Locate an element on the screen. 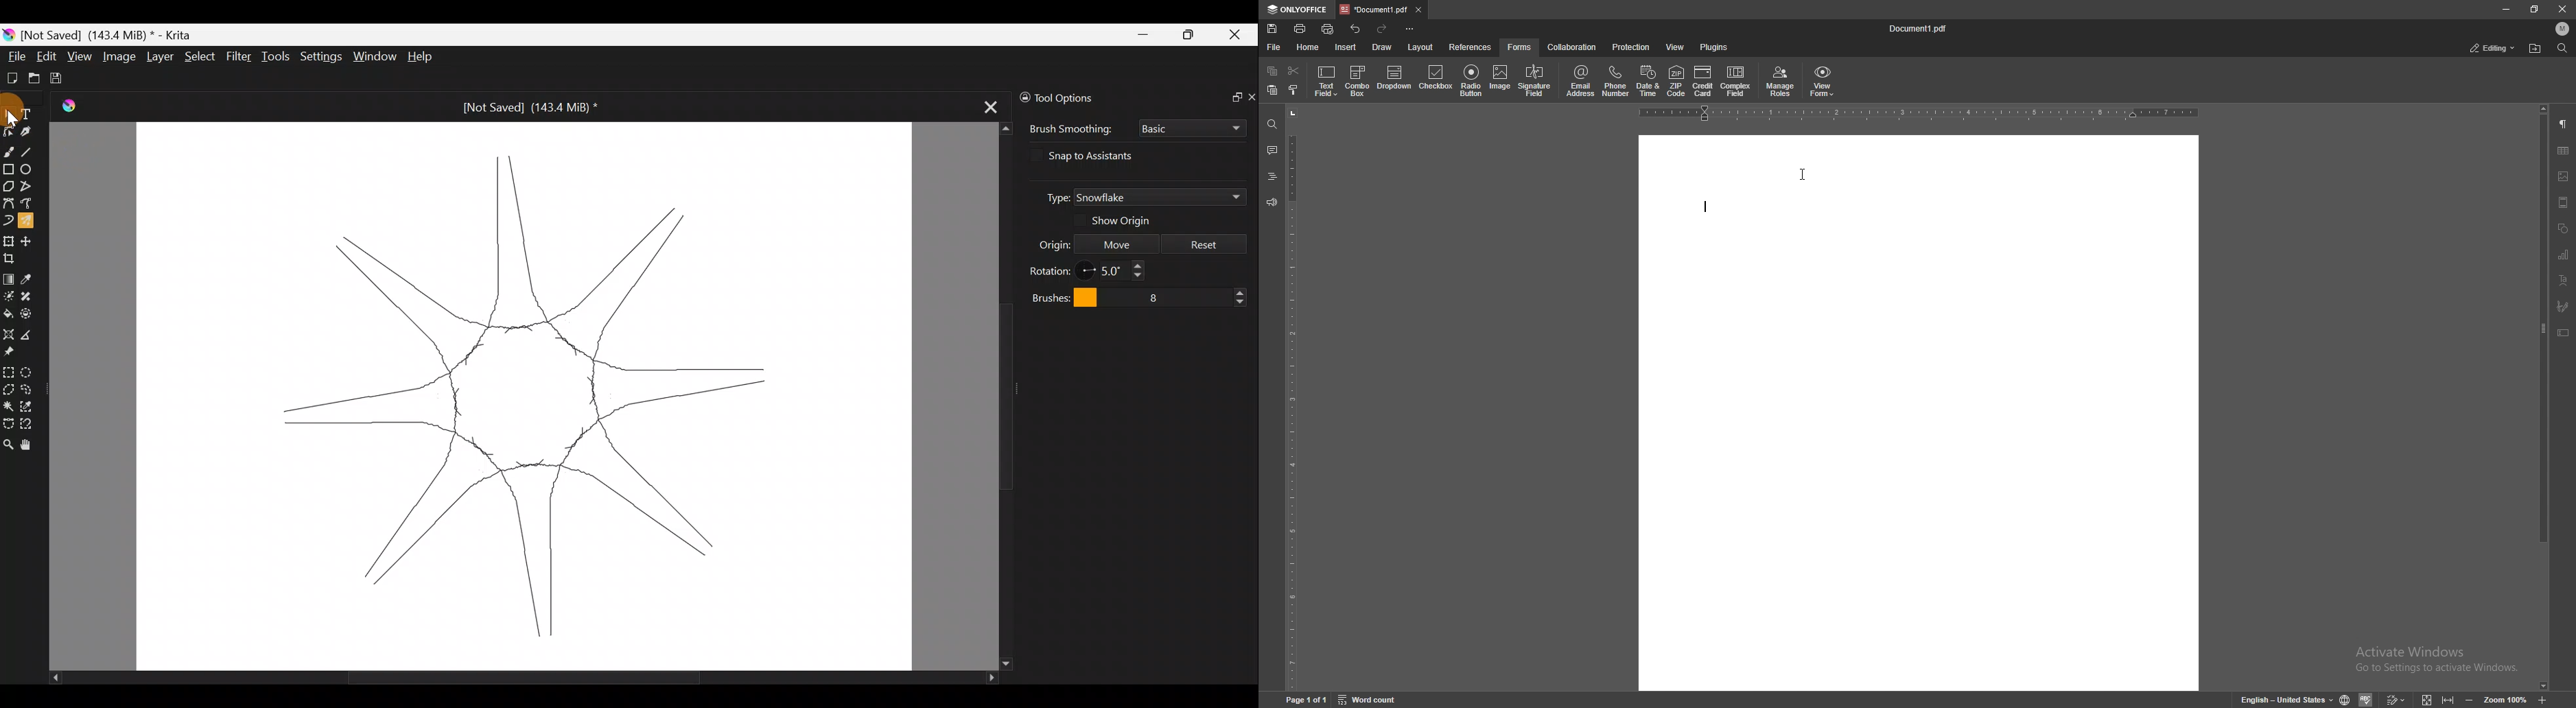 The height and width of the screenshot is (728, 2576). Select is located at coordinates (201, 56).